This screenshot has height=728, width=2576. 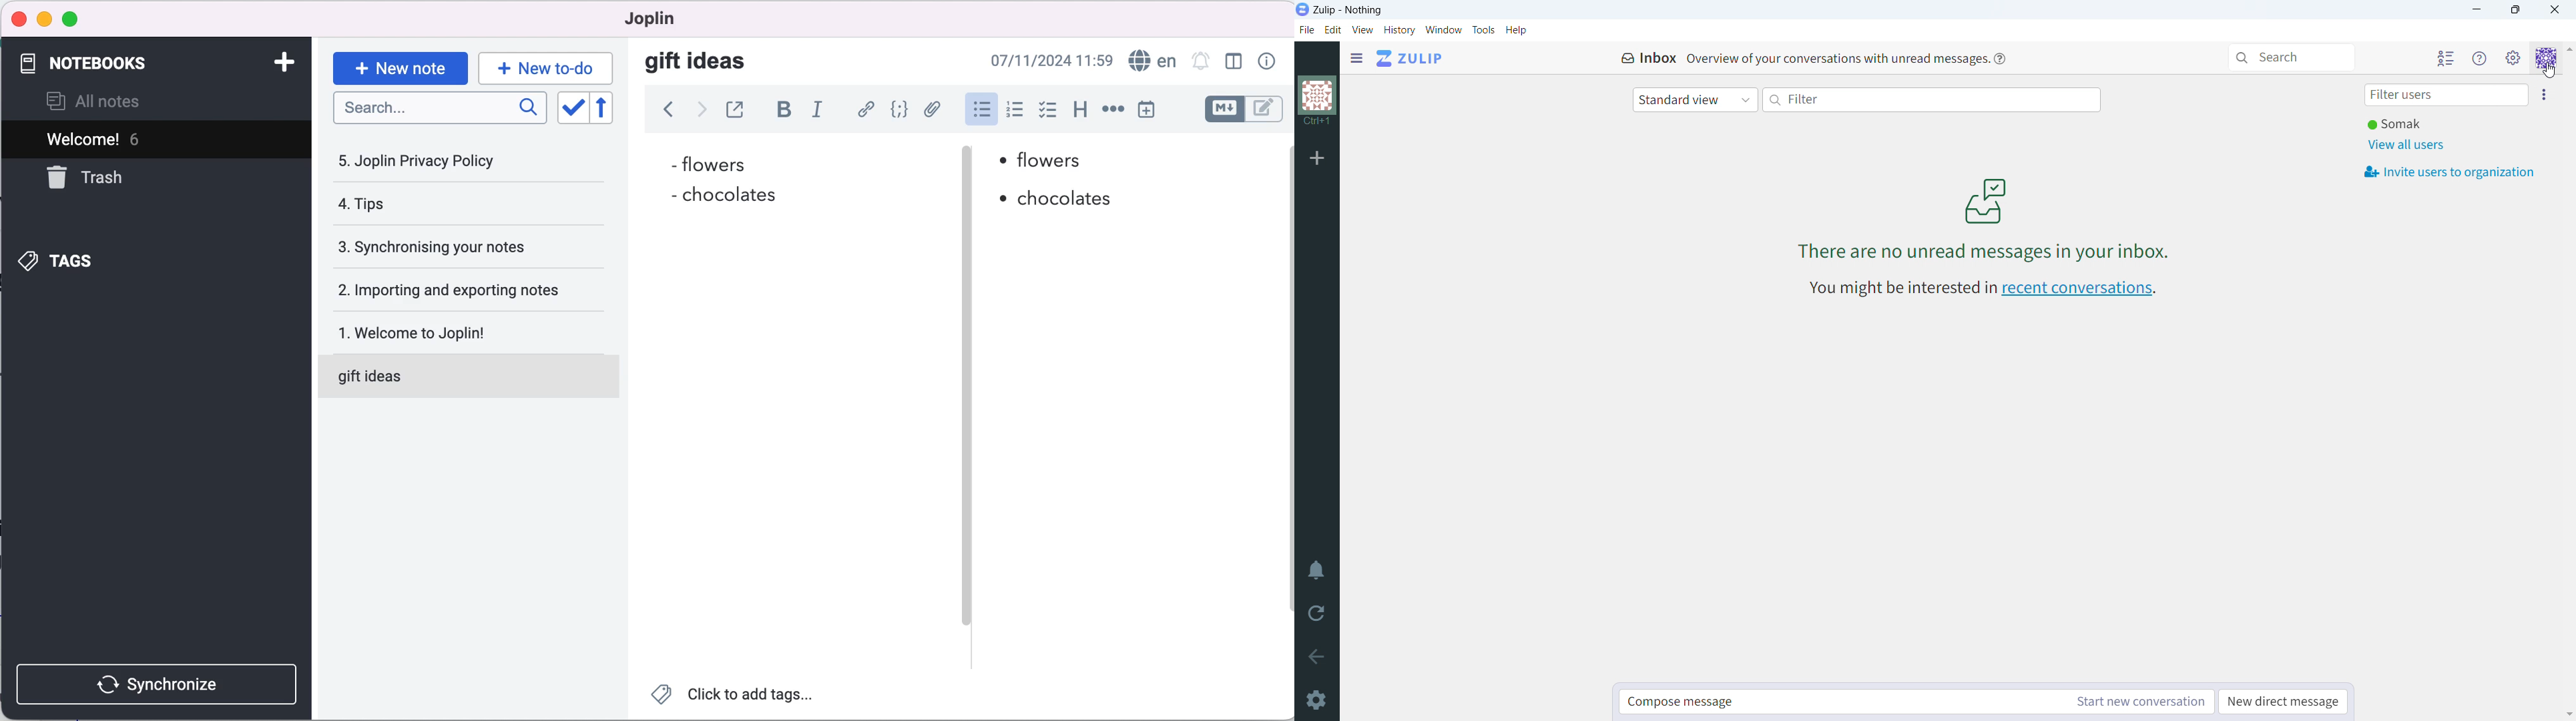 What do you see at coordinates (1484, 31) in the screenshot?
I see `tools` at bounding box center [1484, 31].